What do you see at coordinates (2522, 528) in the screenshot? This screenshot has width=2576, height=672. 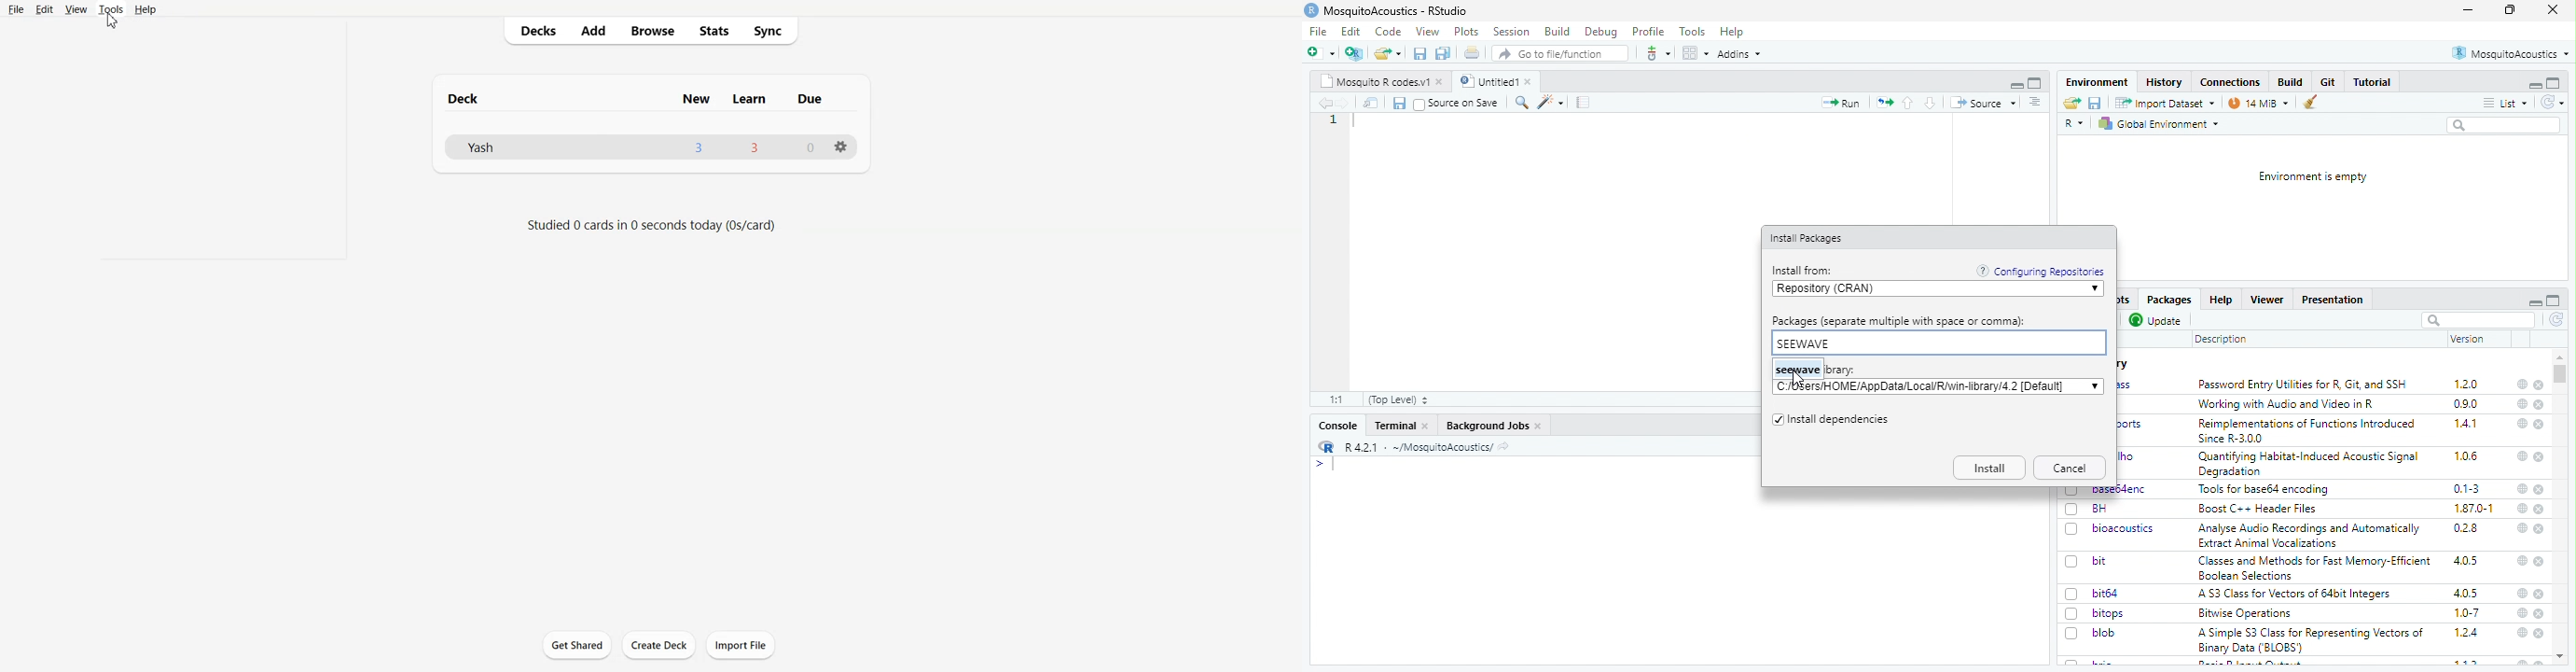 I see `web` at bounding box center [2522, 528].